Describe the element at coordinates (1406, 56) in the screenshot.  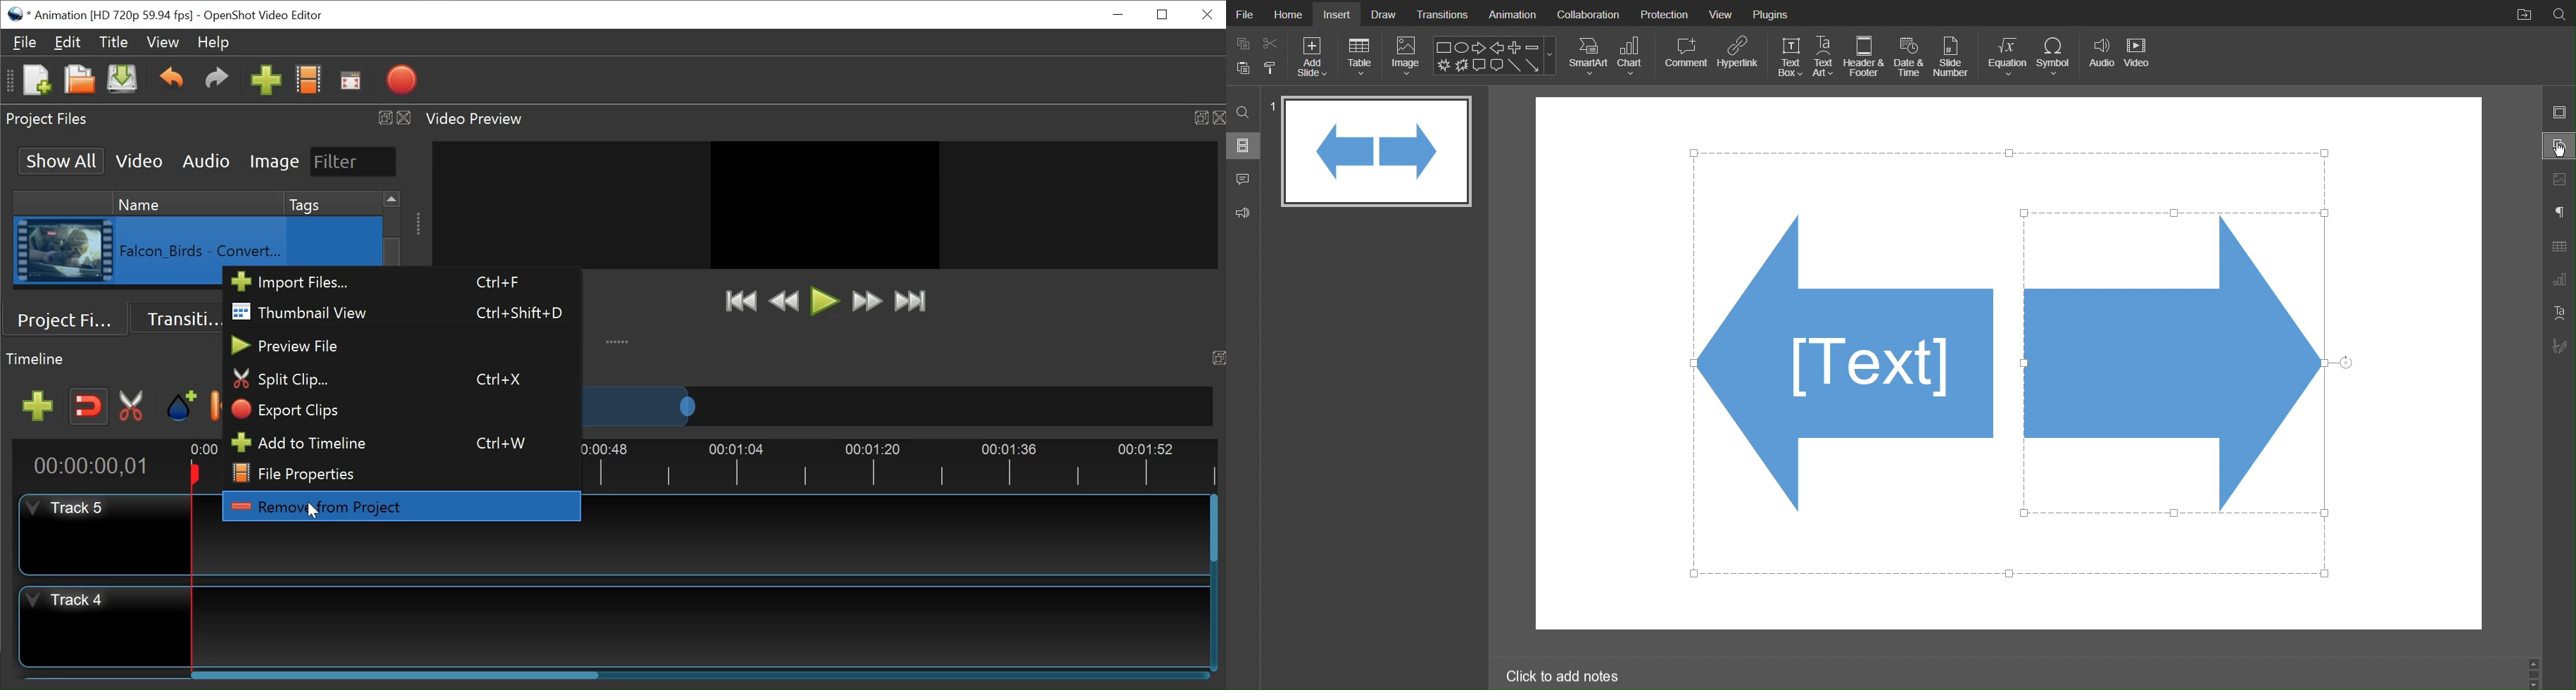
I see `Image` at that location.